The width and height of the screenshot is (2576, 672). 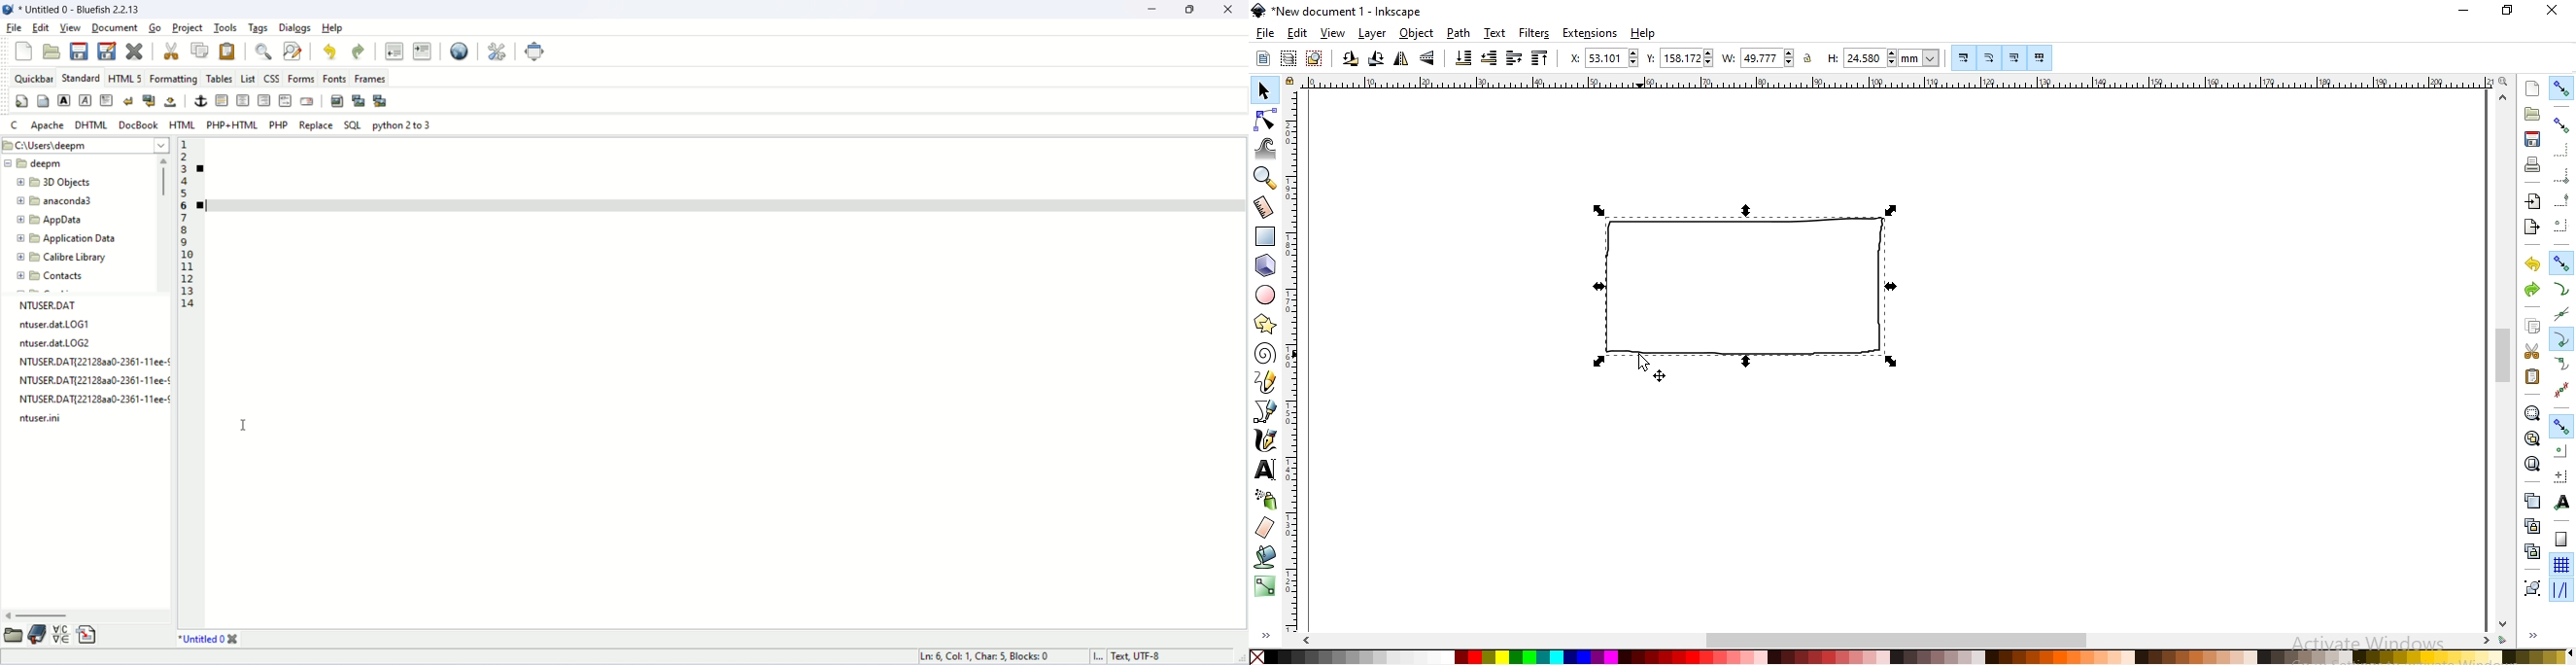 What do you see at coordinates (2563, 590) in the screenshot?
I see `snap guide` at bounding box center [2563, 590].